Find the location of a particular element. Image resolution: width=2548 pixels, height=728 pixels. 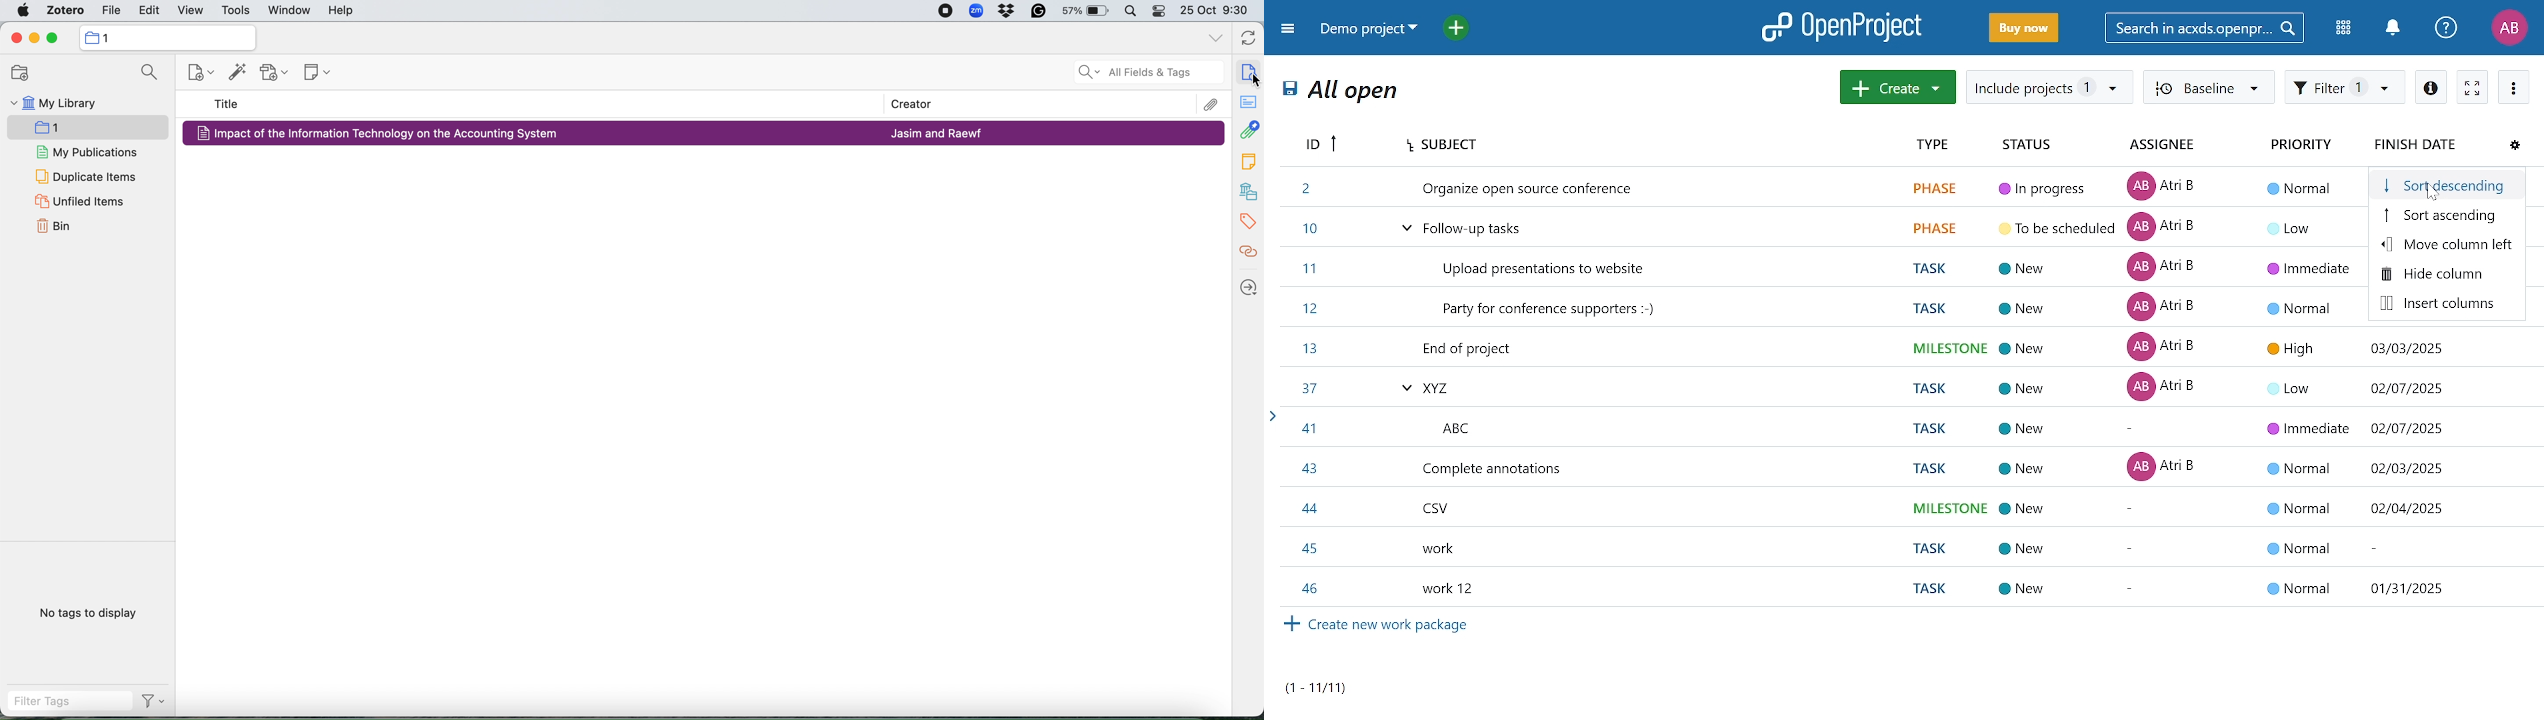

screen recorder is located at coordinates (945, 10).